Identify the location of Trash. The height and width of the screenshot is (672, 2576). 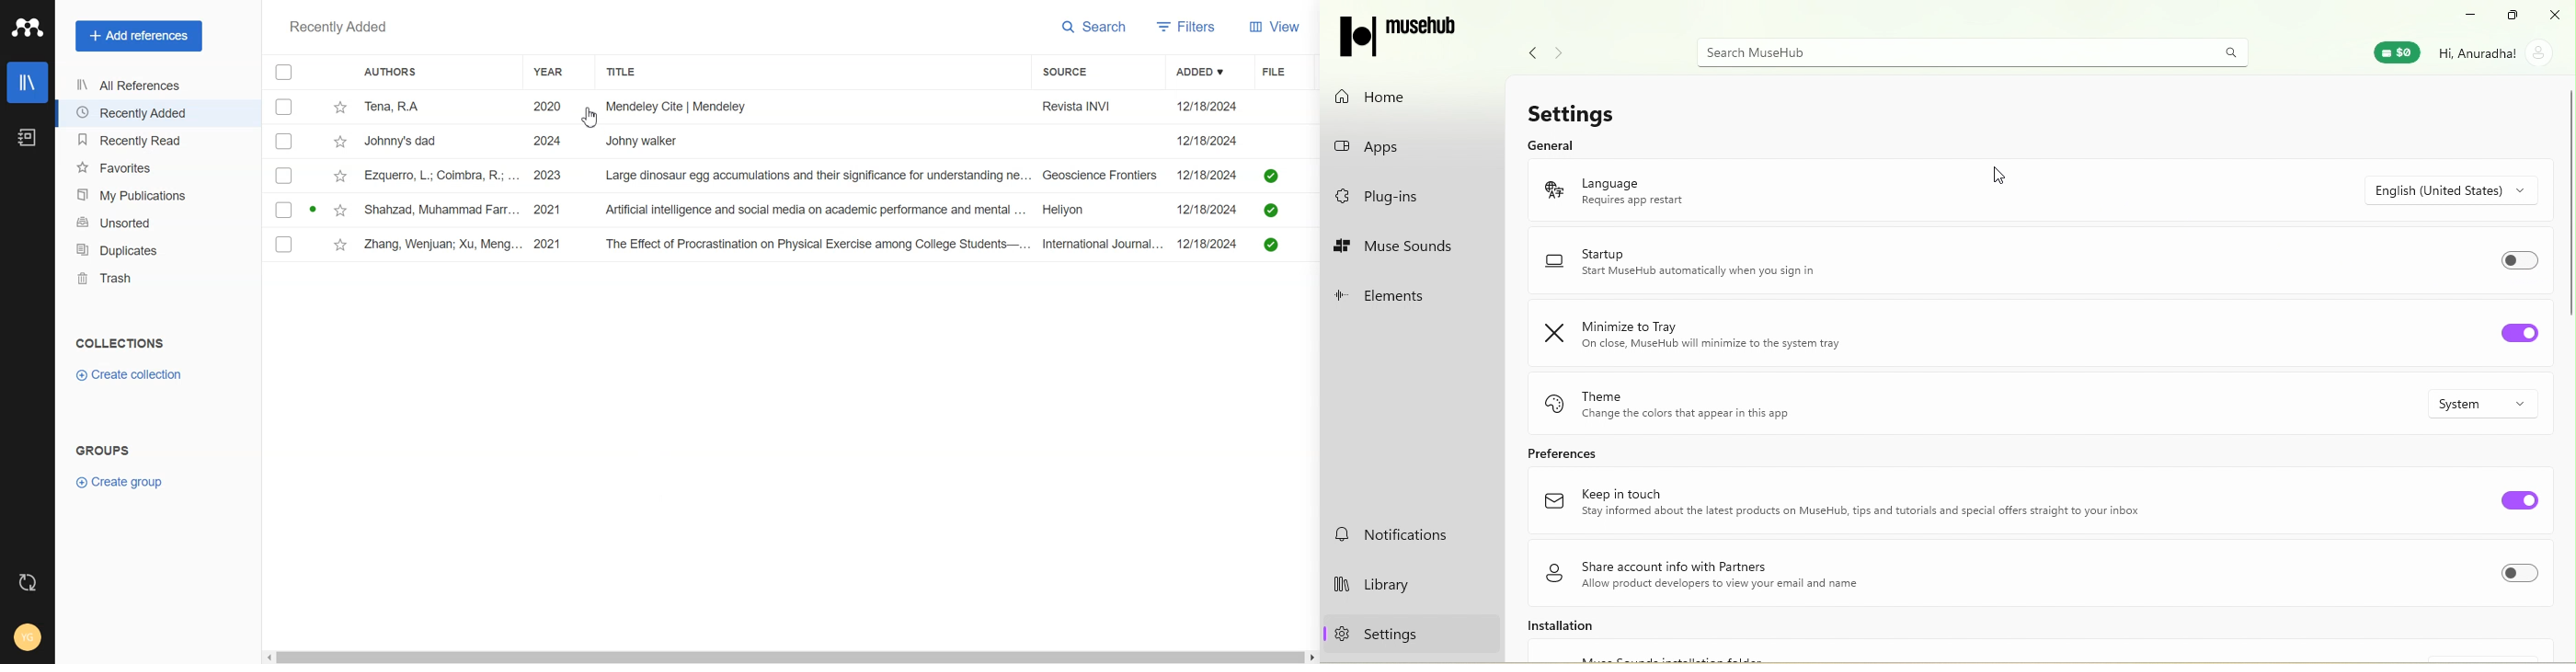
(159, 278).